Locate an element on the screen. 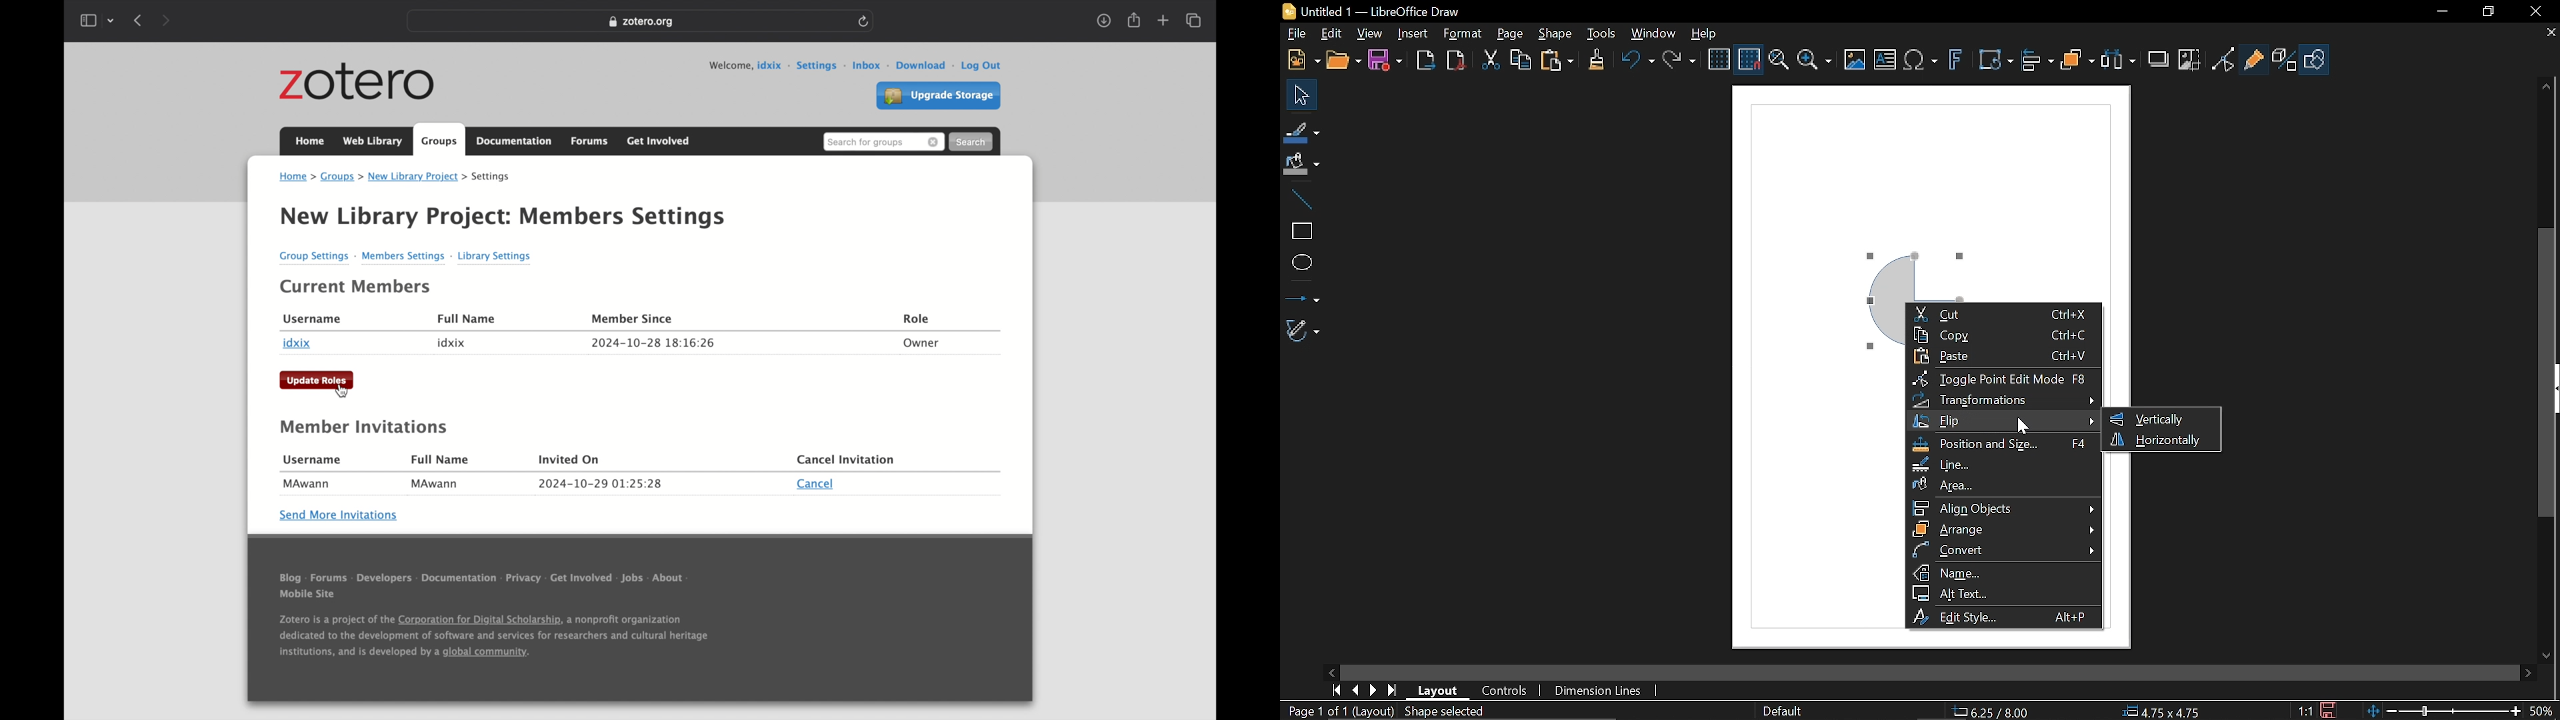  lINES AND ARROWS is located at coordinates (1302, 294).